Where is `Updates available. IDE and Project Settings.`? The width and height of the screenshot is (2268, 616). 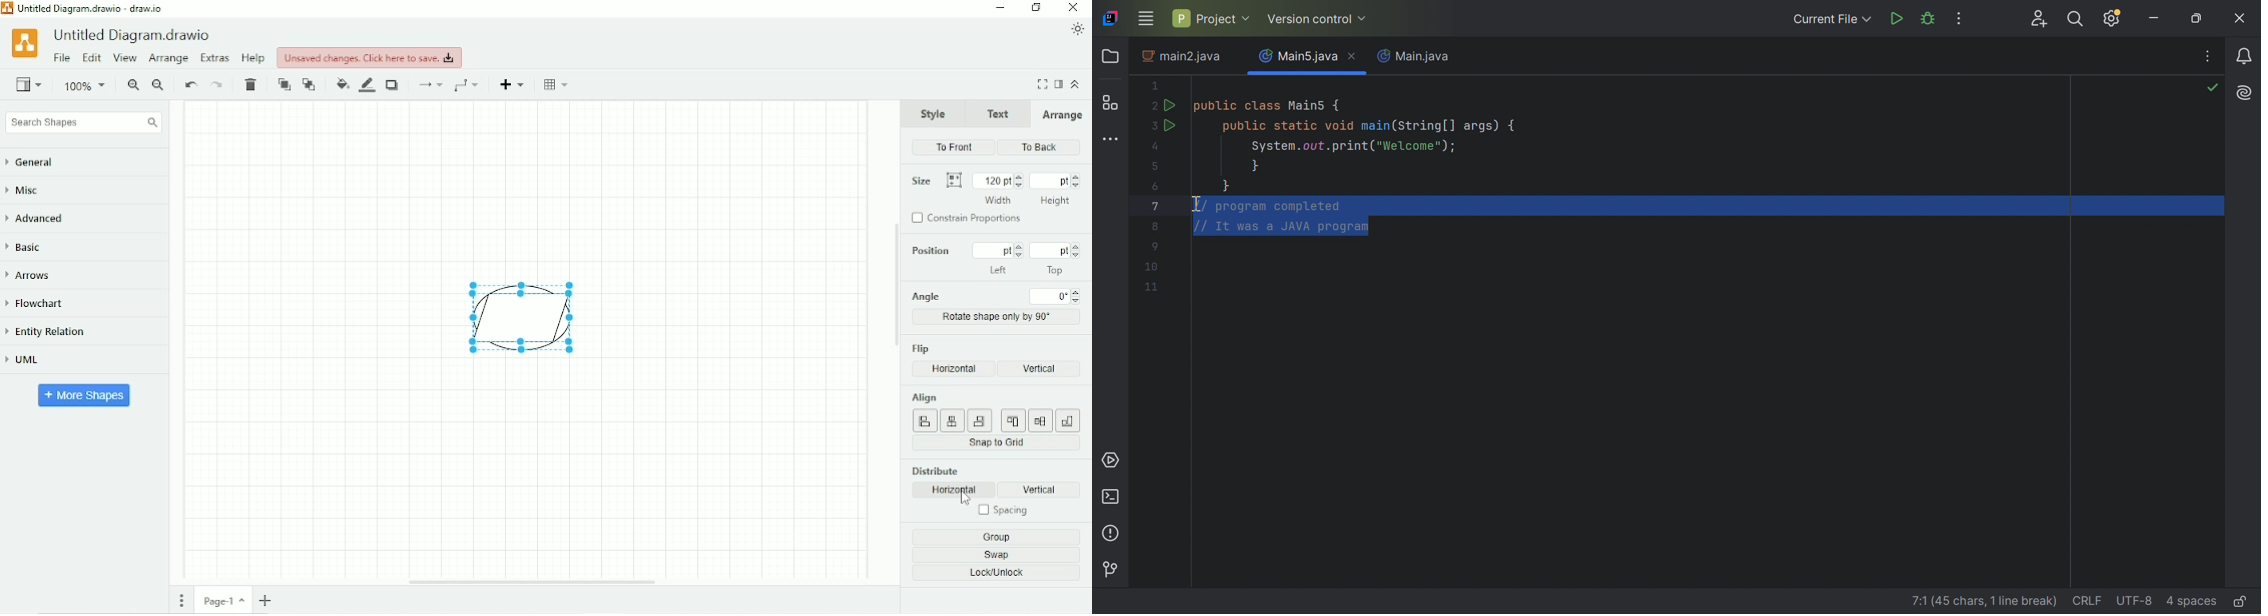
Updates available. IDE and Project Settings. is located at coordinates (2115, 19).